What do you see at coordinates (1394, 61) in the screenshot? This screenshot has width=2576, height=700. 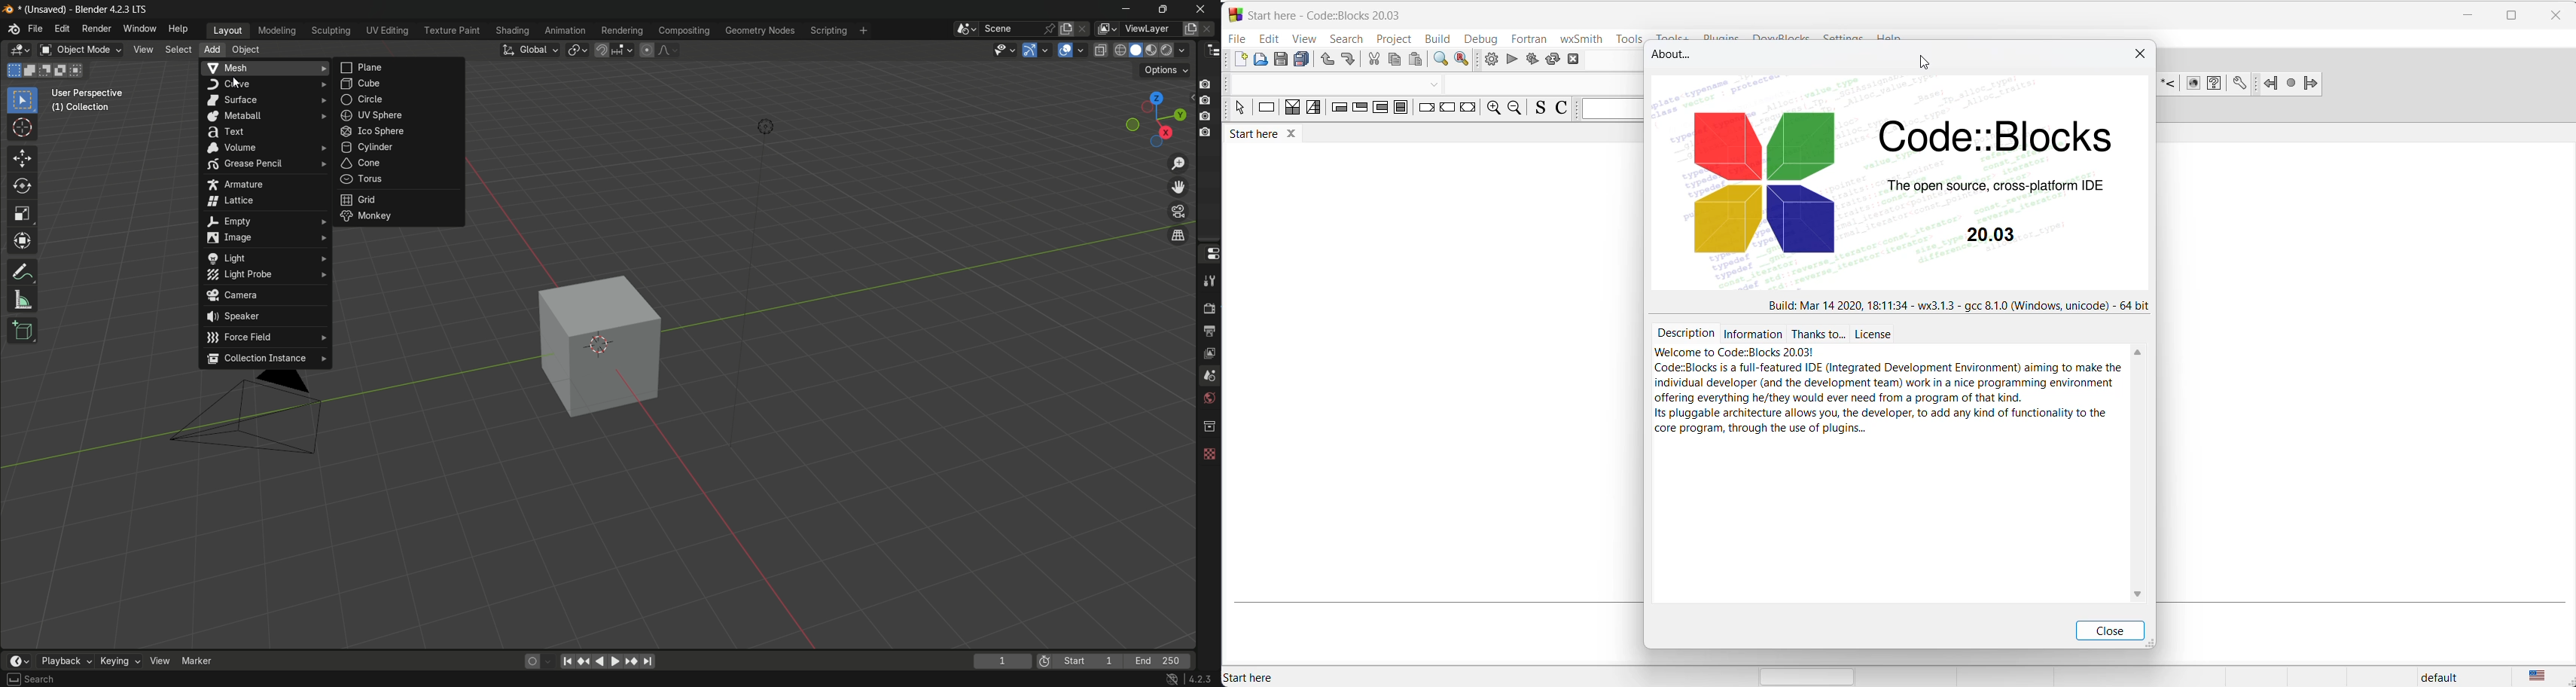 I see `copy` at bounding box center [1394, 61].